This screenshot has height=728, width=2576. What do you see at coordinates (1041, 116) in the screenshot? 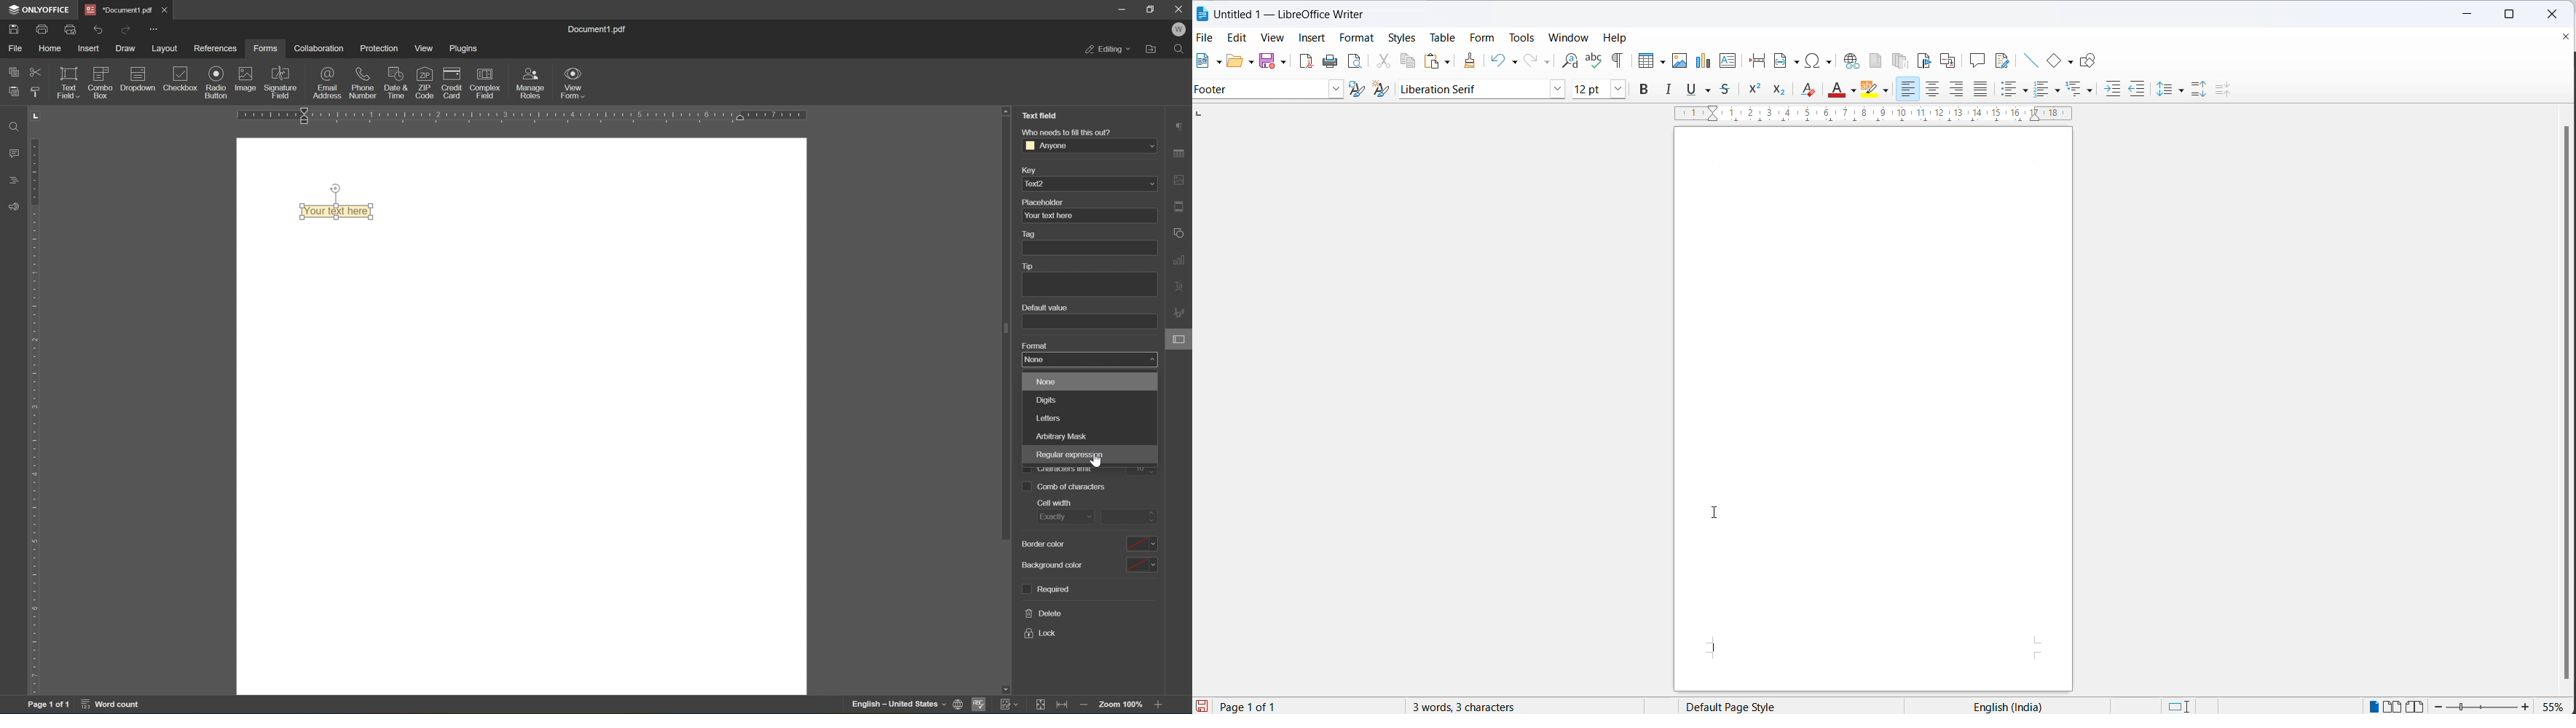
I see `Text Field` at bounding box center [1041, 116].